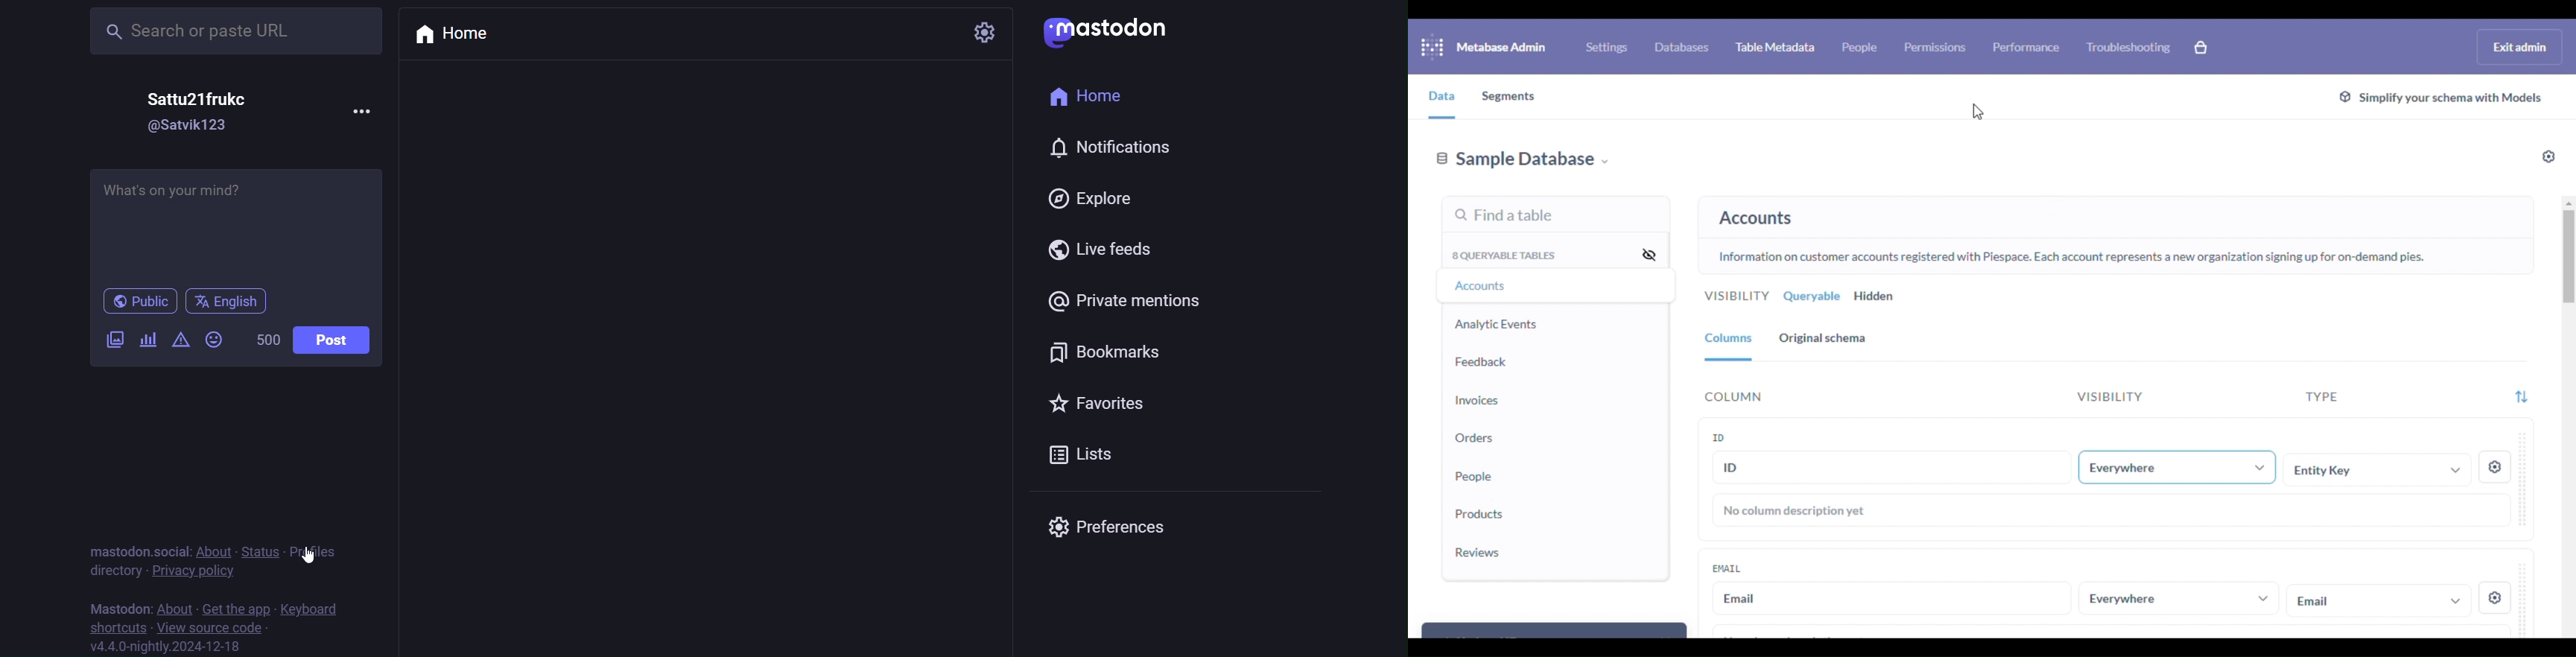 The height and width of the screenshot is (672, 2576). What do you see at coordinates (240, 31) in the screenshot?
I see `Search or paste URL` at bounding box center [240, 31].